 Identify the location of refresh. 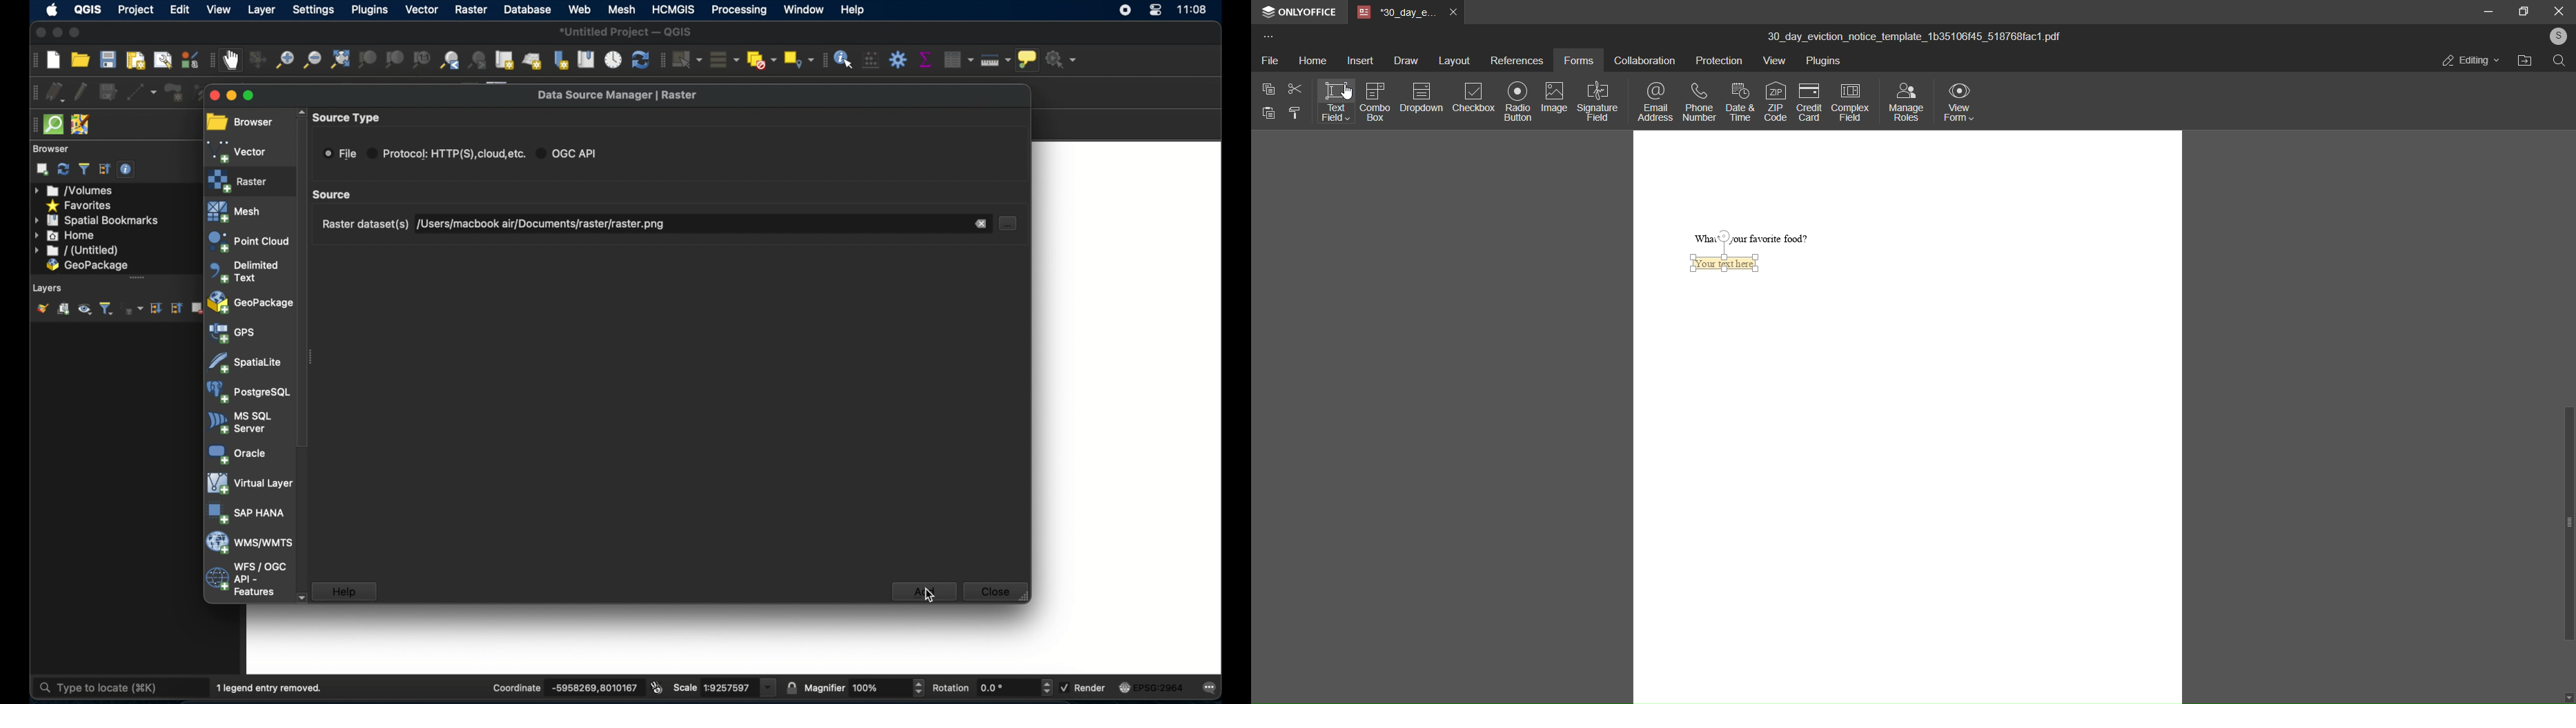
(63, 169).